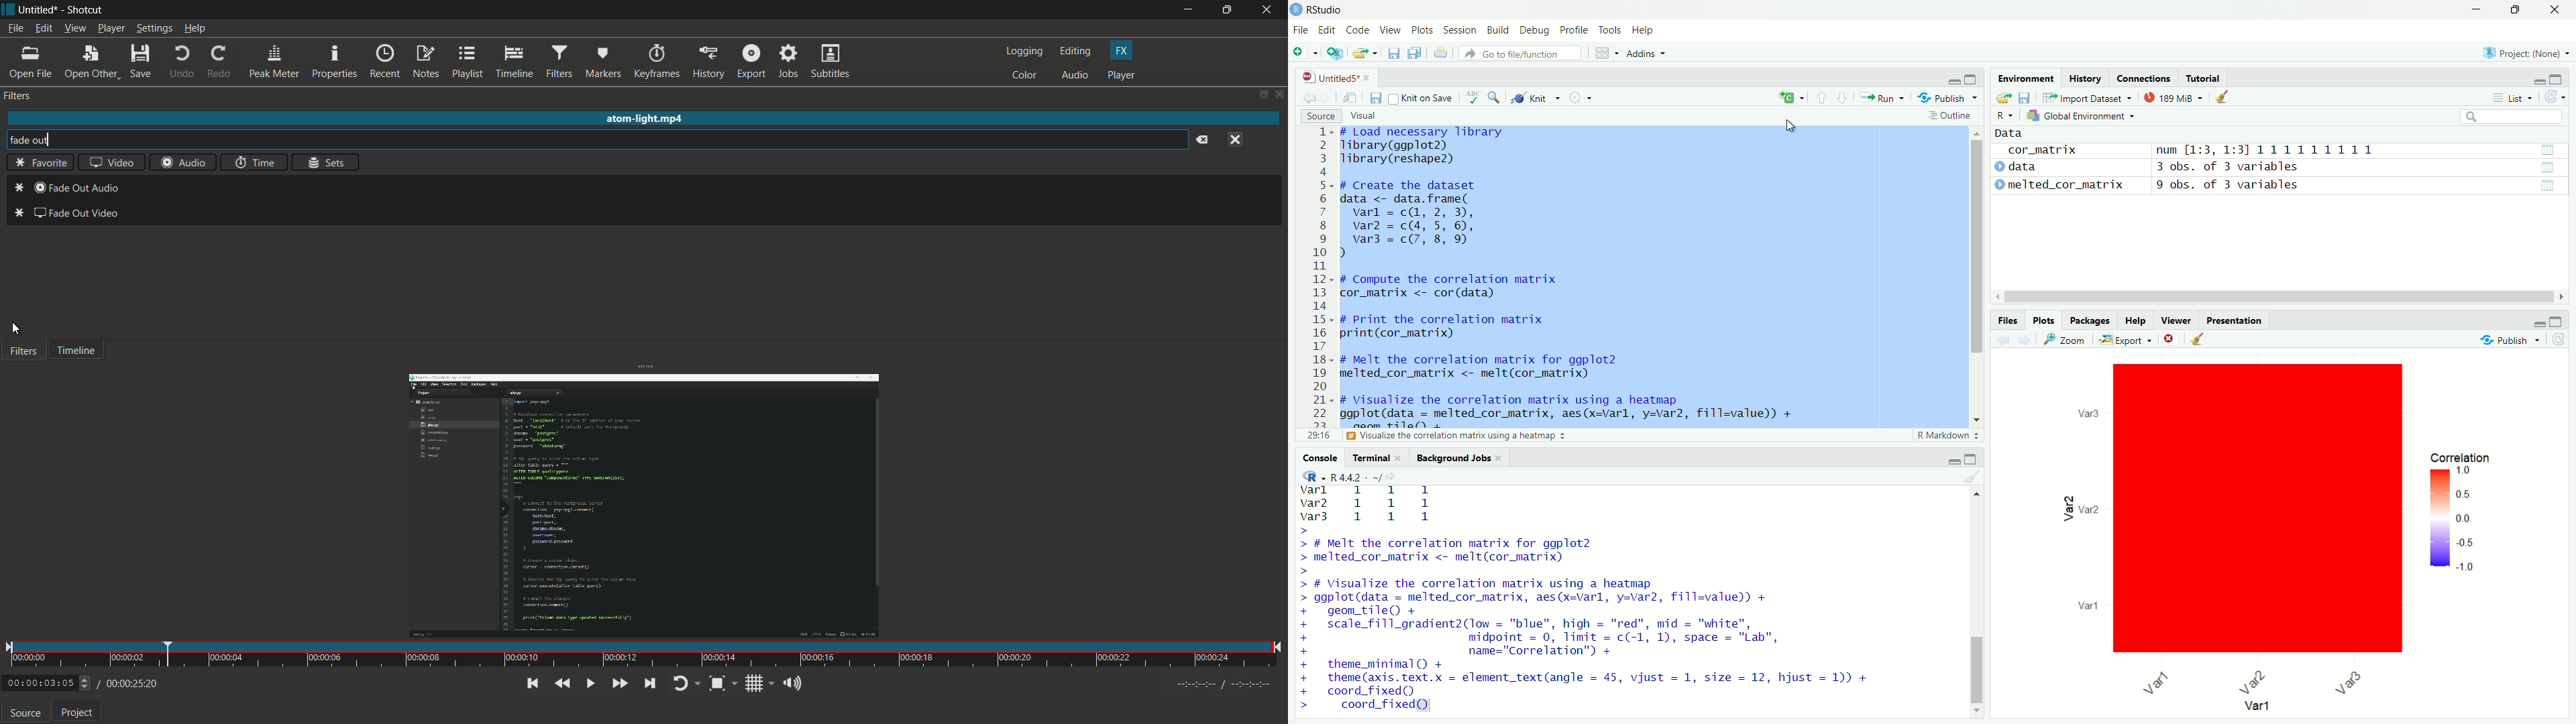 This screenshot has height=728, width=2576. What do you see at coordinates (1322, 458) in the screenshot?
I see `console` at bounding box center [1322, 458].